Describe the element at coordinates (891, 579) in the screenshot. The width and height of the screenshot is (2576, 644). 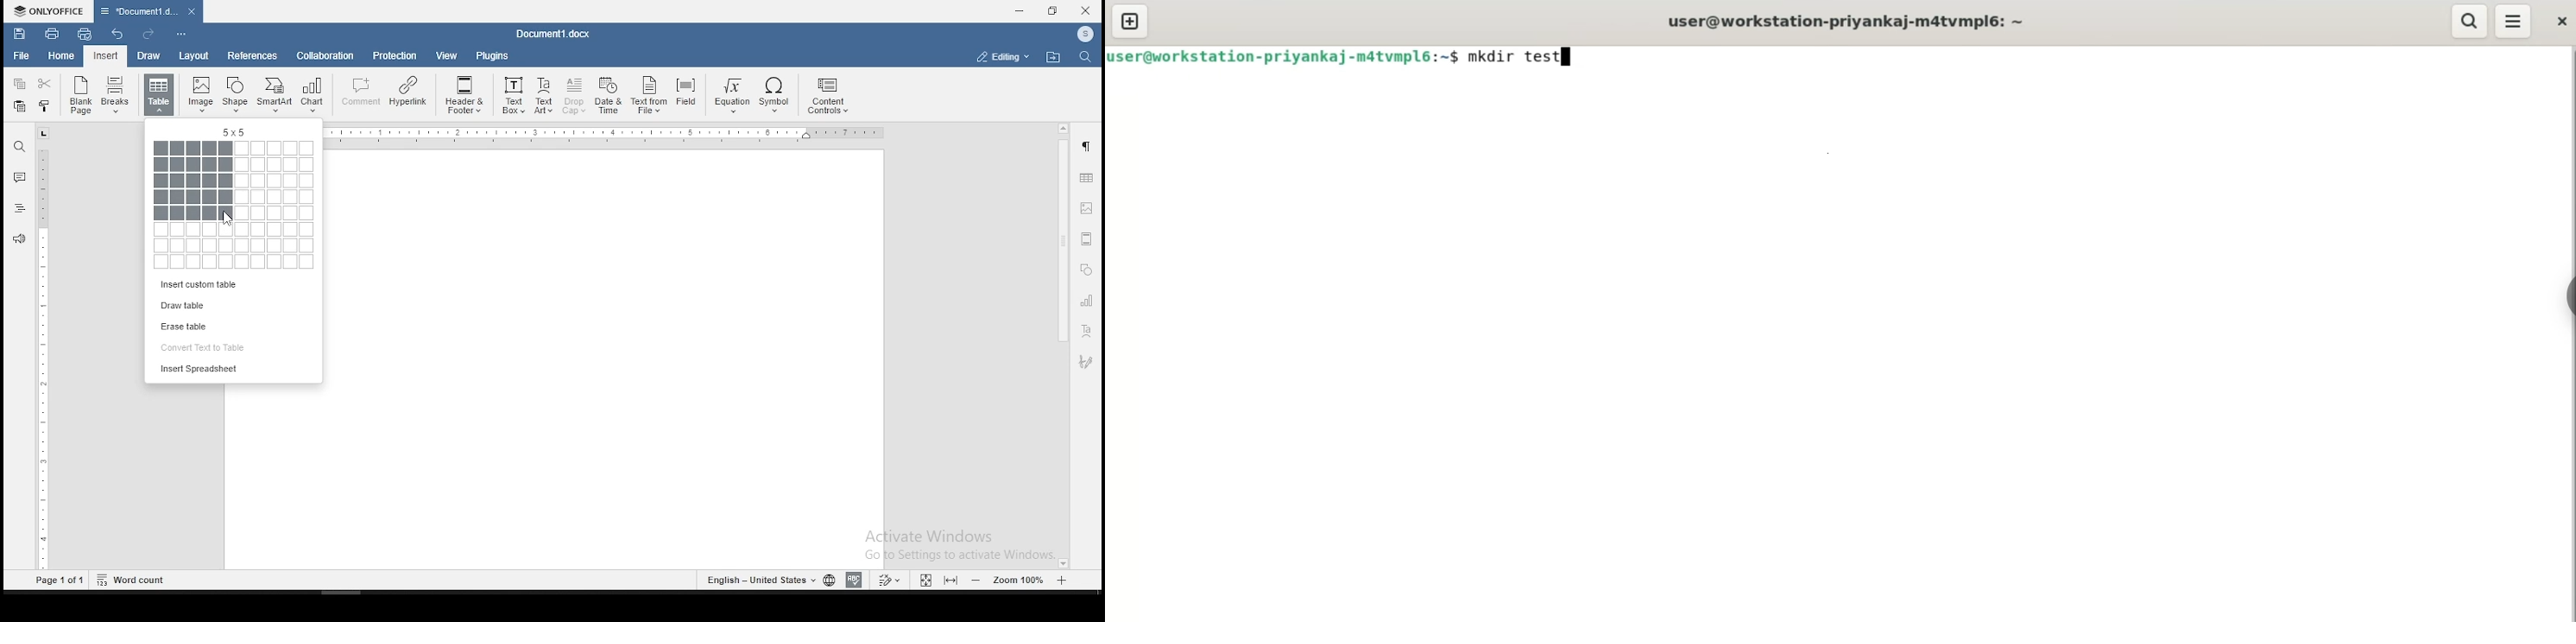
I see `track changes` at that location.